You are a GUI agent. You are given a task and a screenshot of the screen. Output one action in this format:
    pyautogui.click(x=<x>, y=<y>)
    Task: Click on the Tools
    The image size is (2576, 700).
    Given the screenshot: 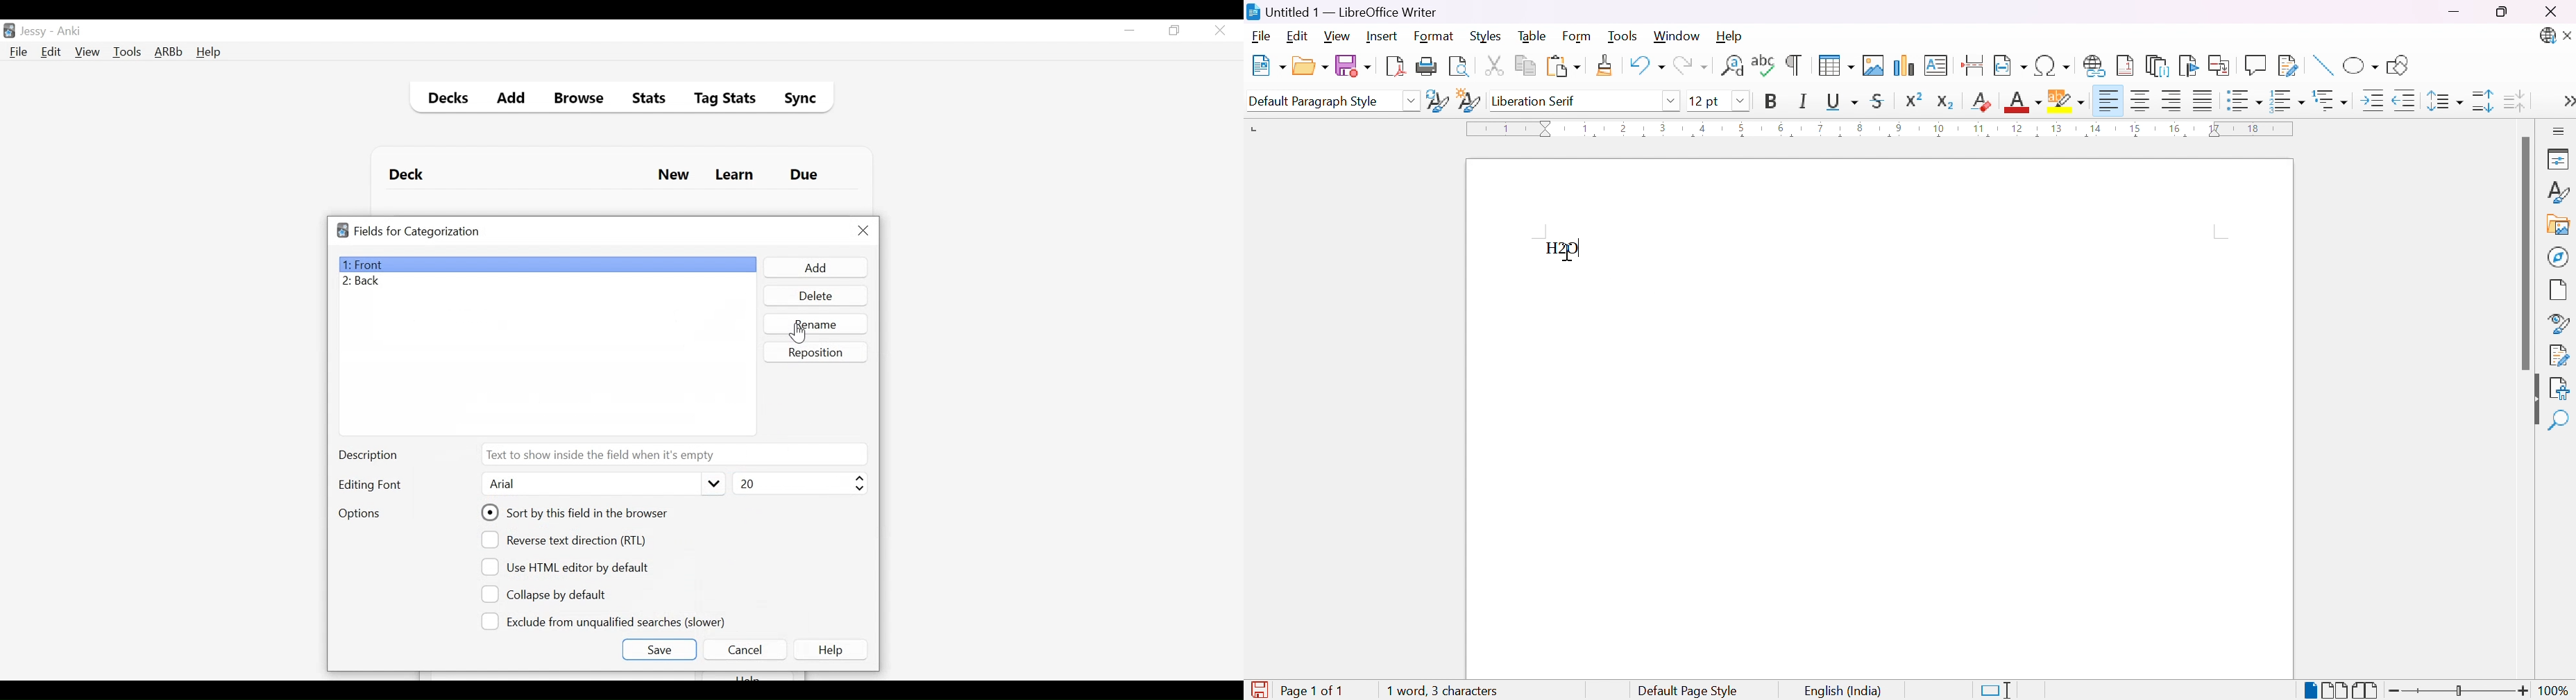 What is the action you would take?
    pyautogui.click(x=1625, y=37)
    